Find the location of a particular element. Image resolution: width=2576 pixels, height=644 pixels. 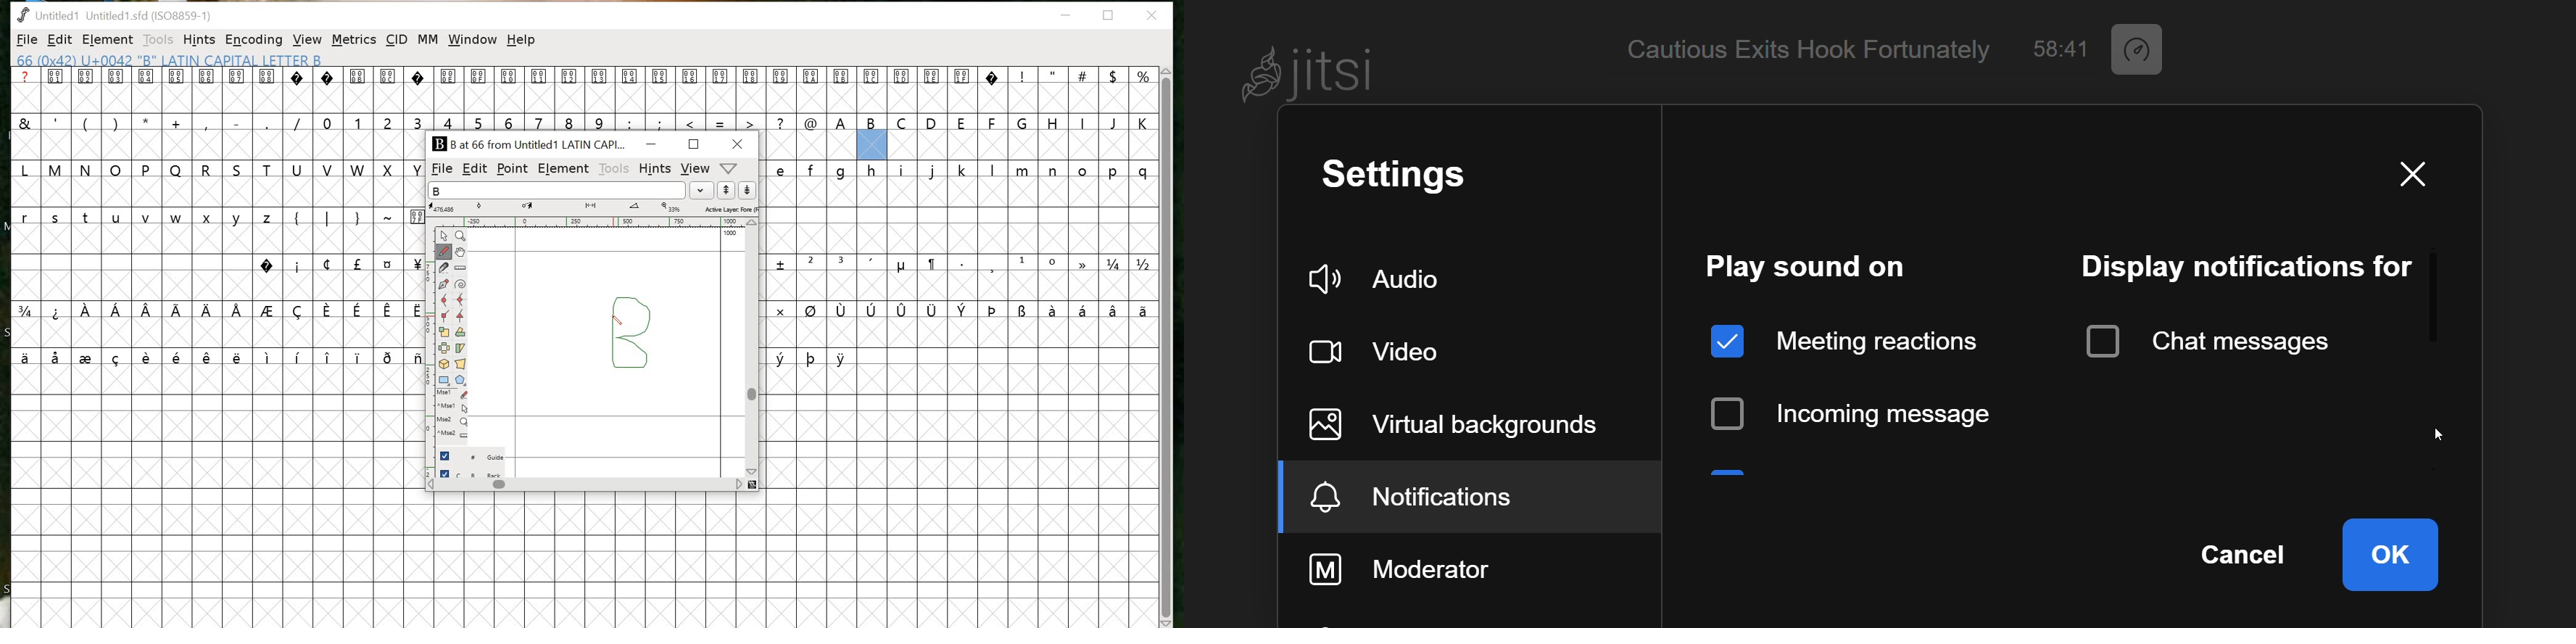

restore down is located at coordinates (1109, 15).